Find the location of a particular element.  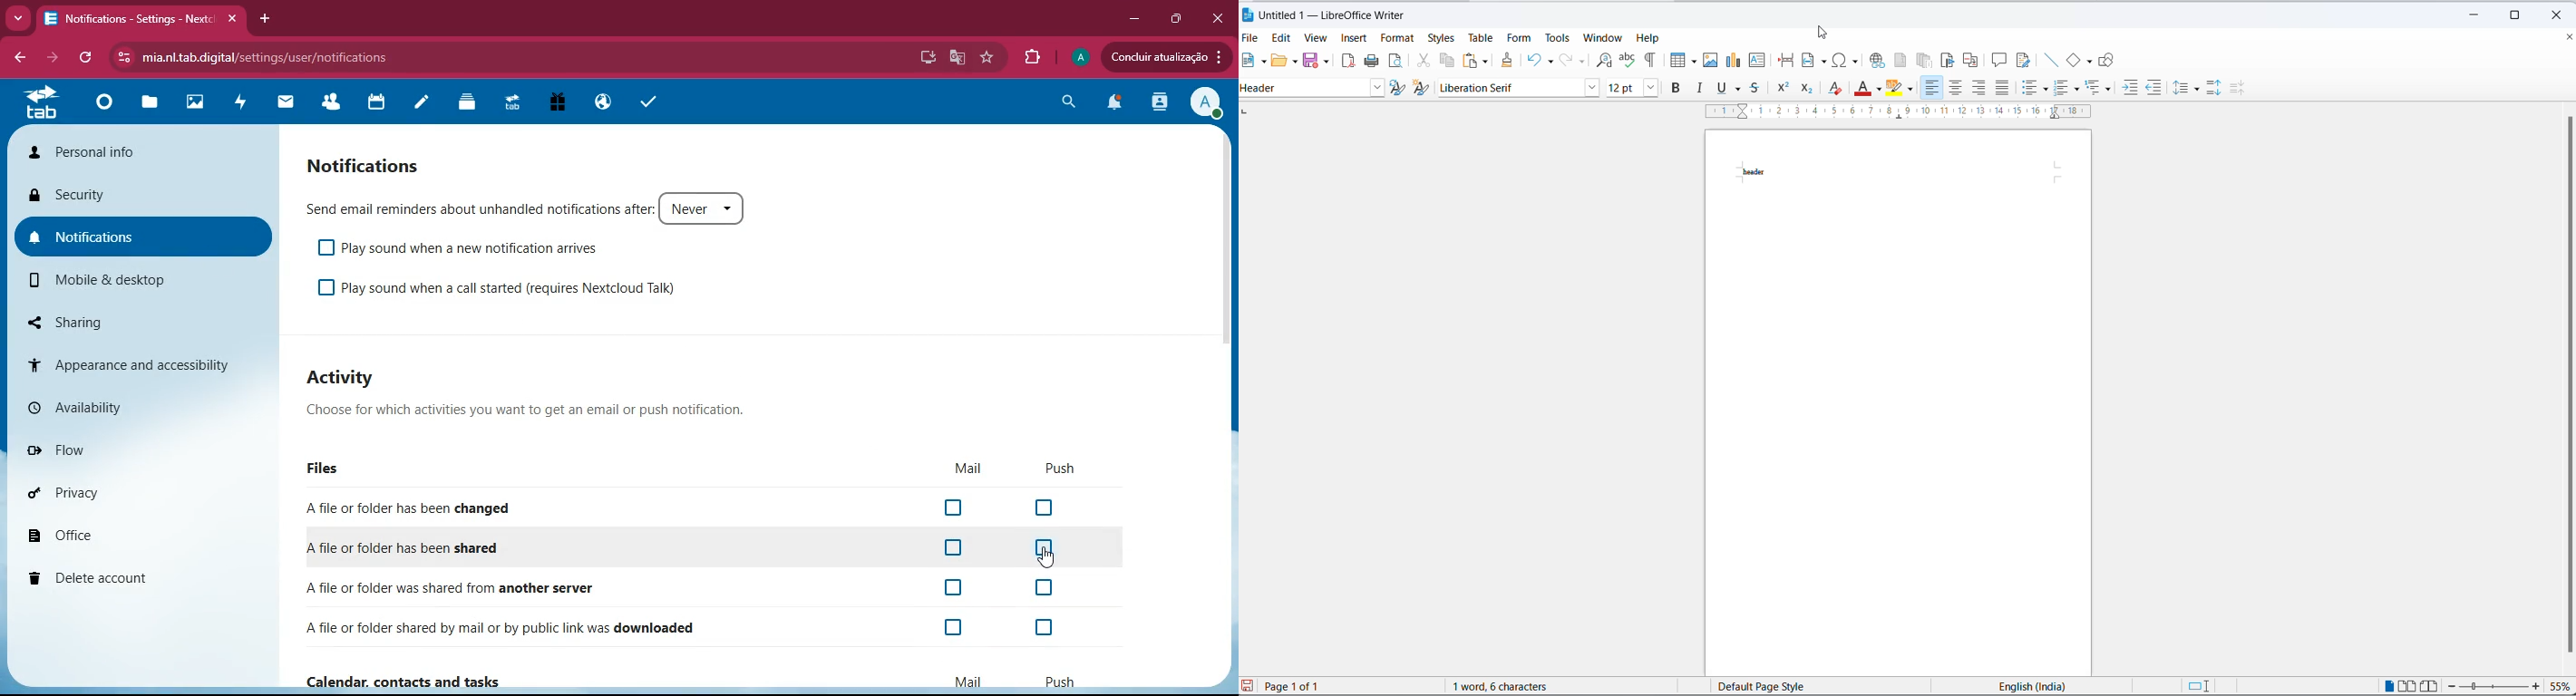

push is located at coordinates (1062, 469).